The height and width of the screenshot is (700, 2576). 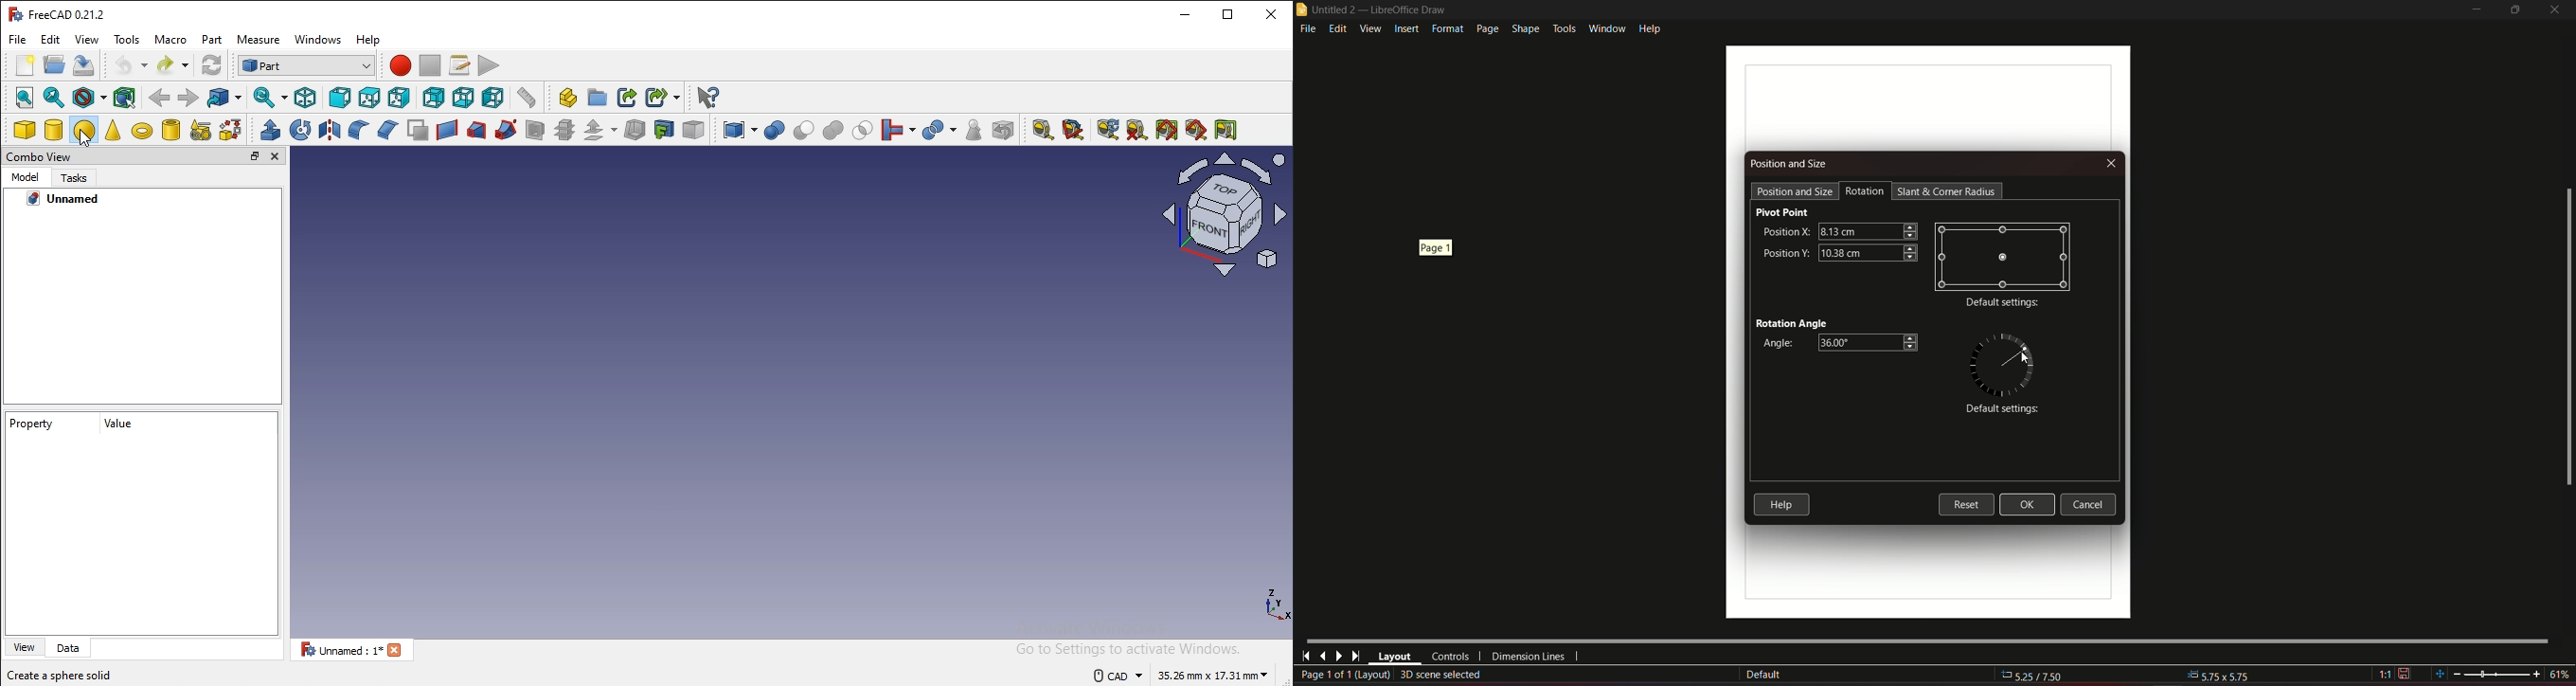 I want to click on save, so click(x=85, y=64).